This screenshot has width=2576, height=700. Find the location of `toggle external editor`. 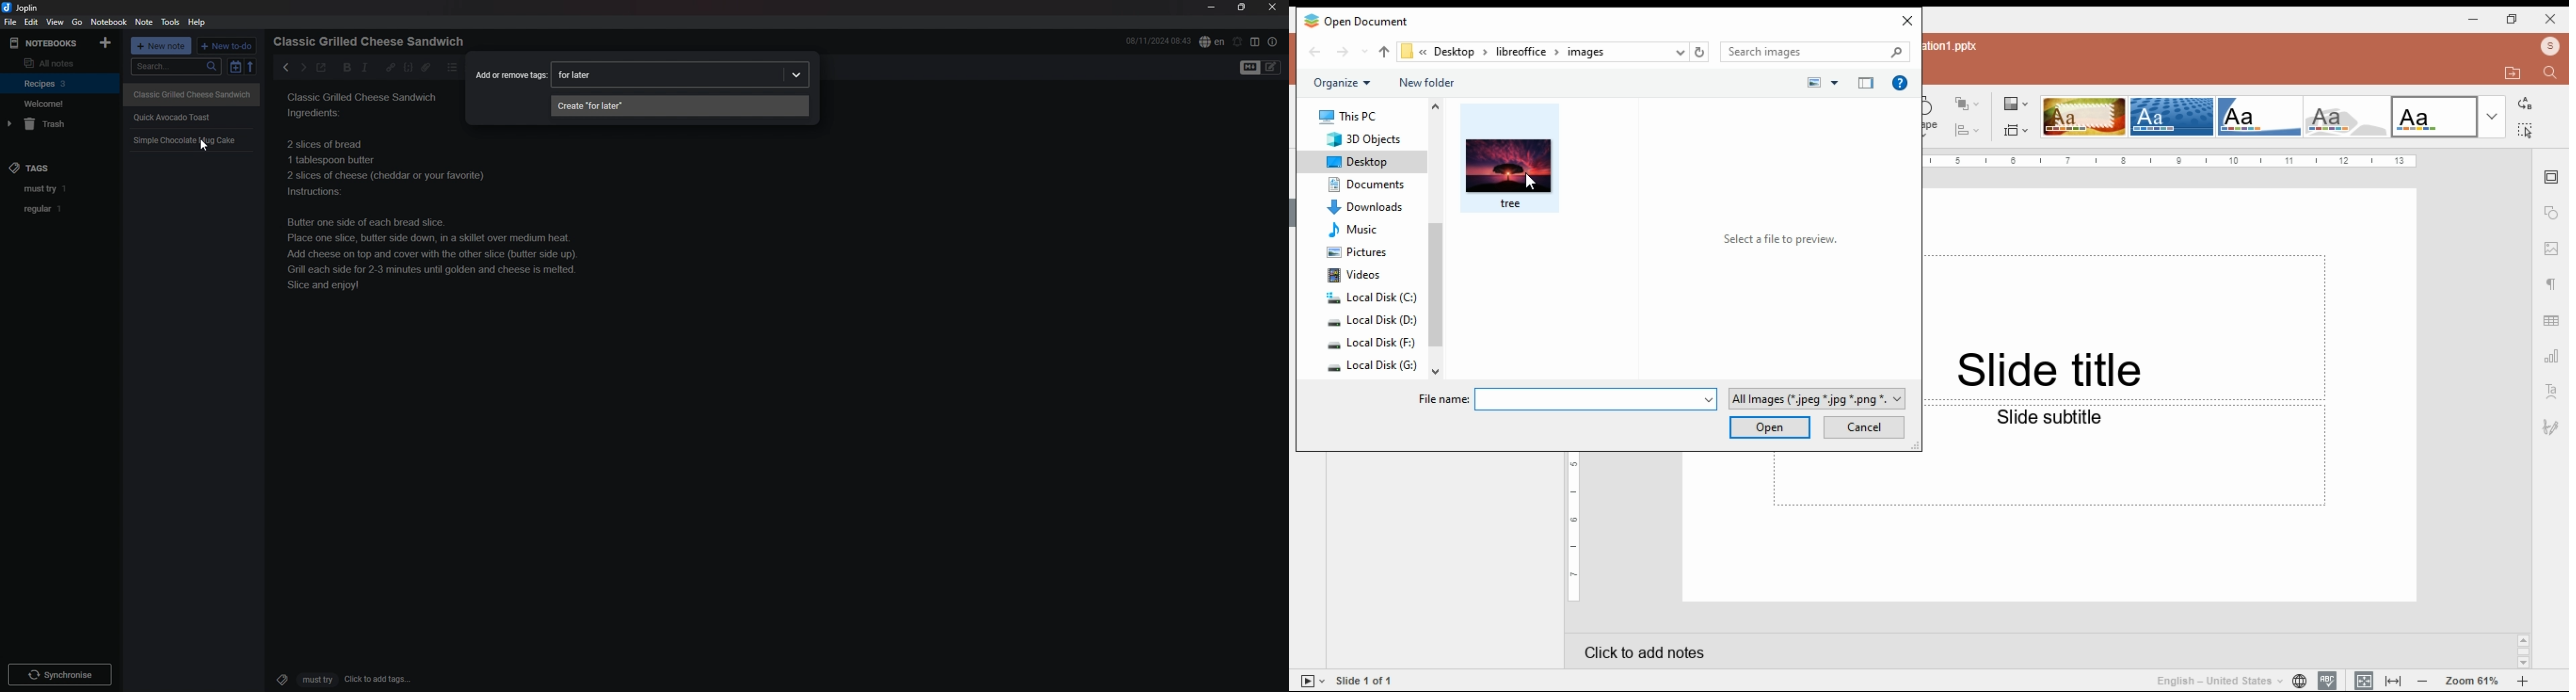

toggle external editor is located at coordinates (321, 69).